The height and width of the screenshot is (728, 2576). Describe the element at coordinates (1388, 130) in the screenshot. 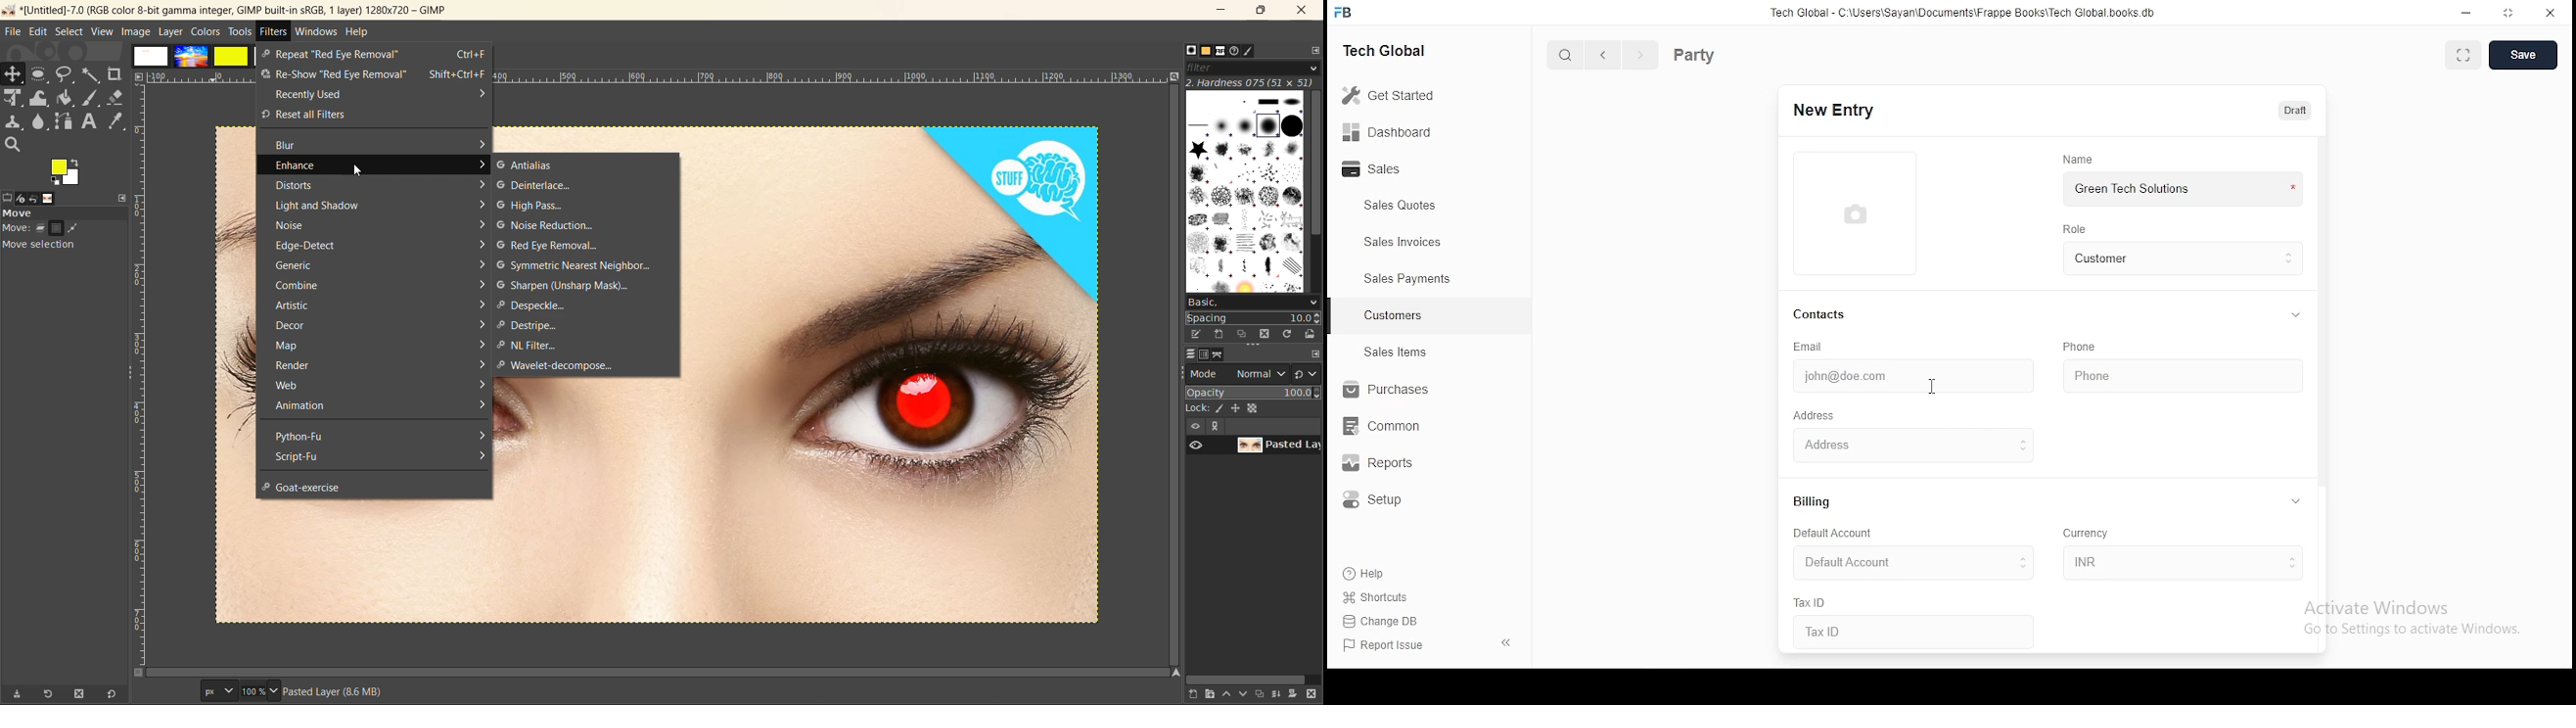

I see `dashboard` at that location.